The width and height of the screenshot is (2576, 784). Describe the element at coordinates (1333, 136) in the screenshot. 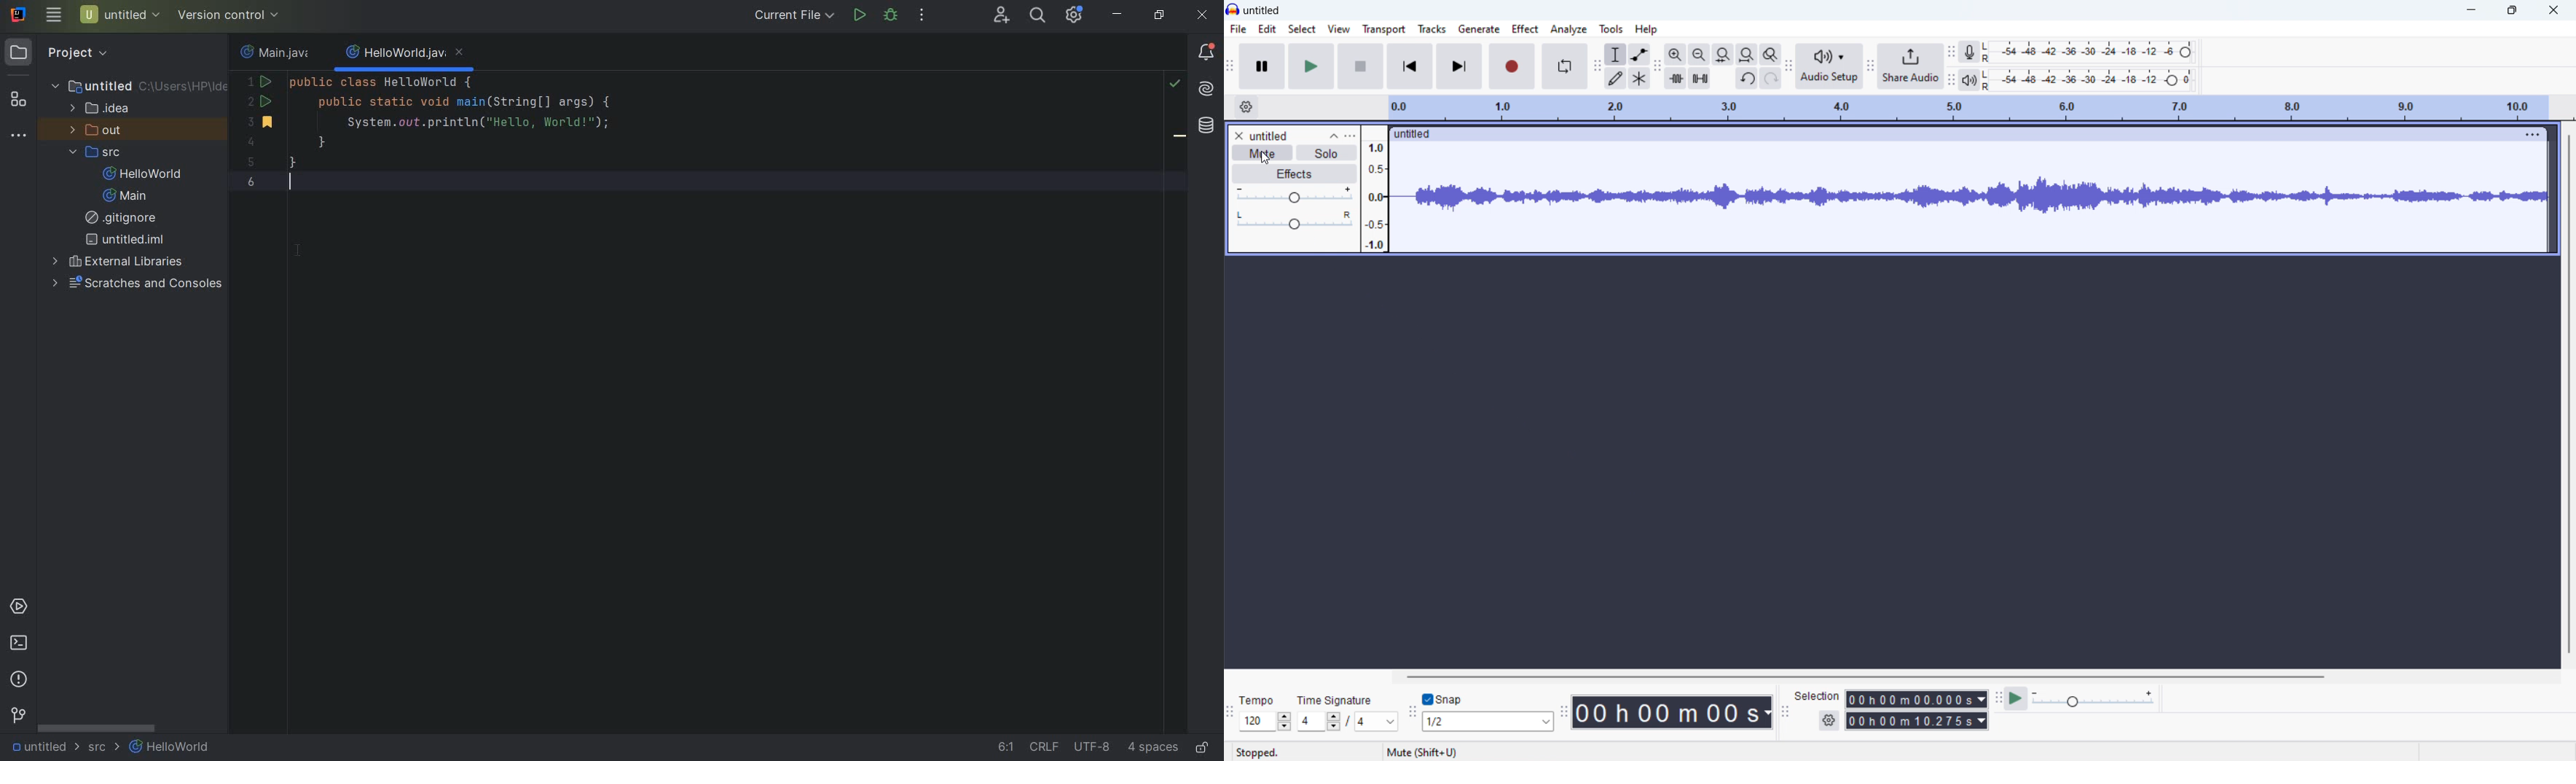

I see `collapse` at that location.